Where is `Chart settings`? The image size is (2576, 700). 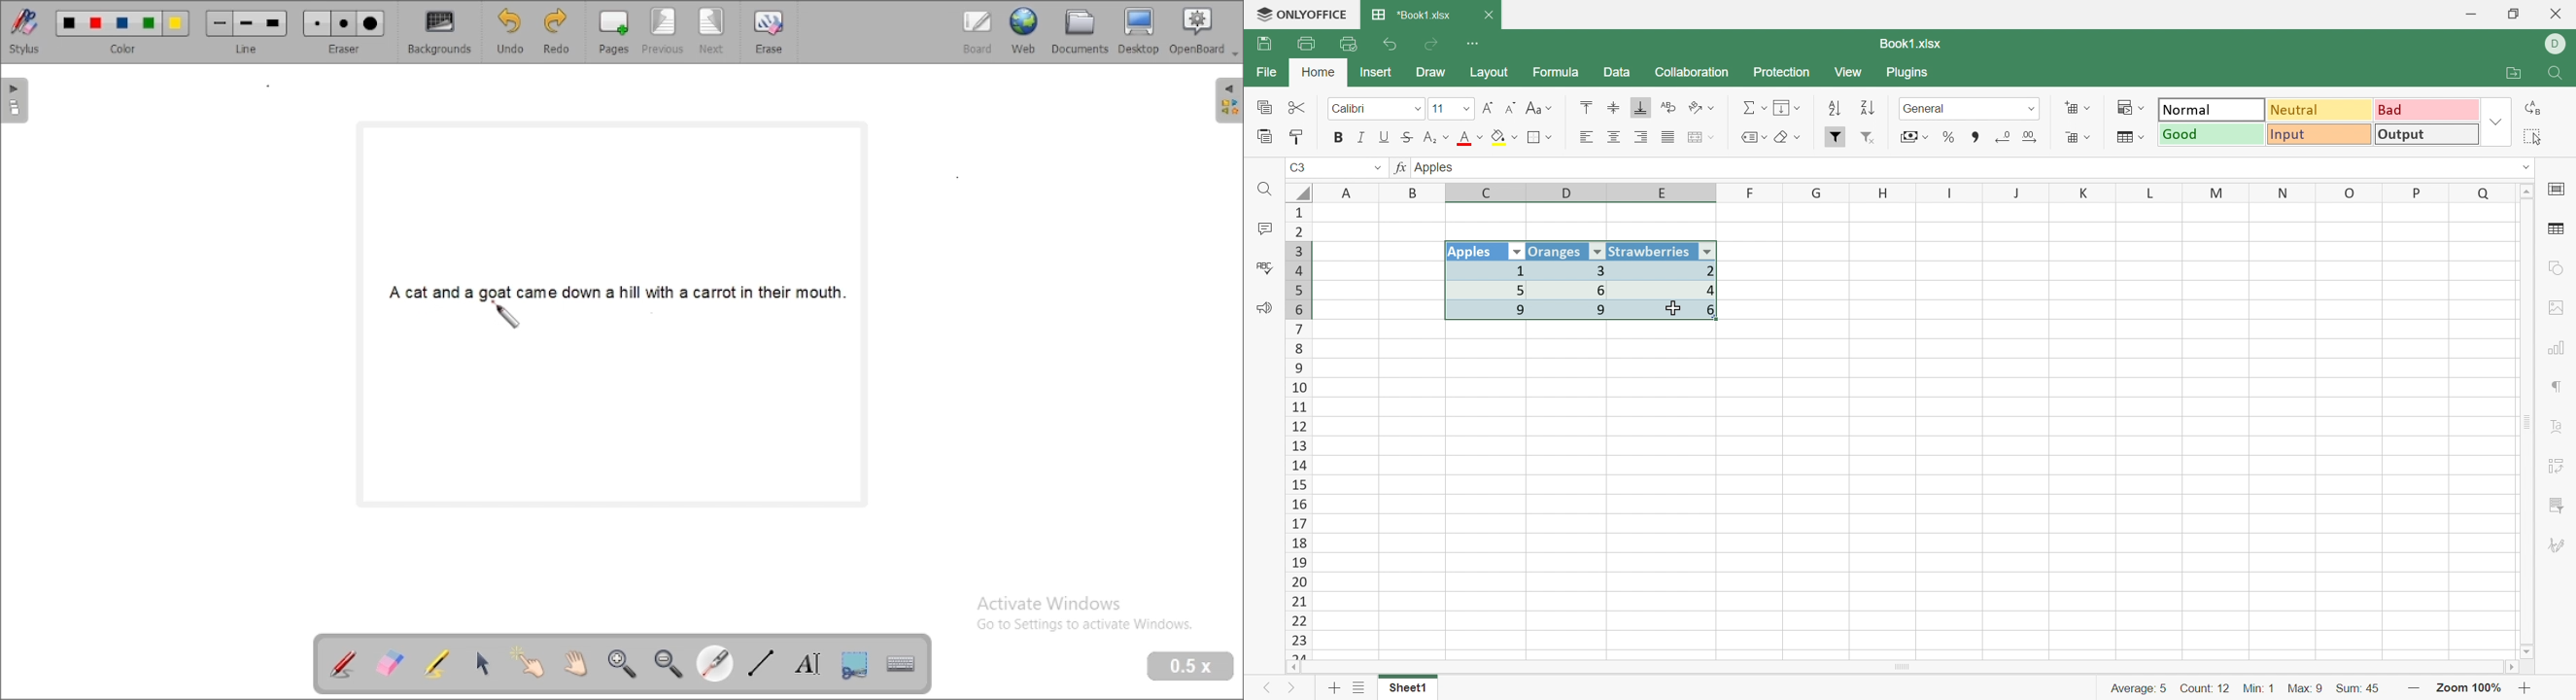 Chart settings is located at coordinates (2561, 347).